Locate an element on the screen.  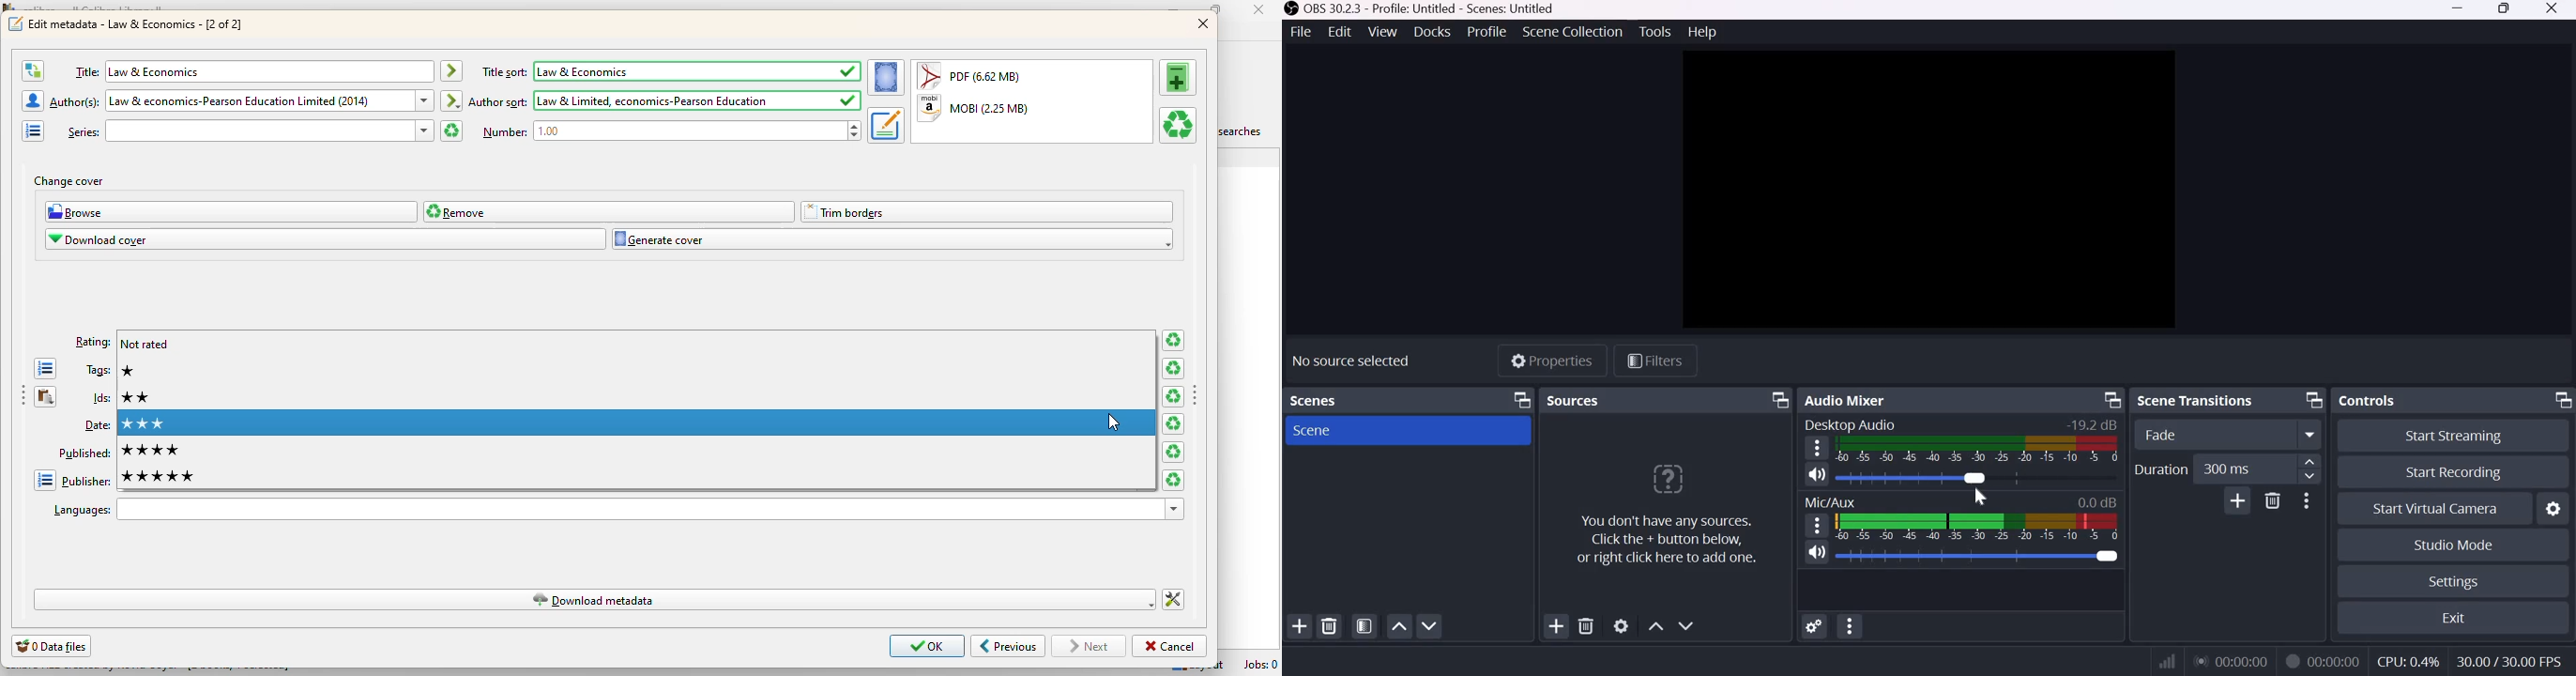
open the manage authors editor is located at coordinates (33, 100).